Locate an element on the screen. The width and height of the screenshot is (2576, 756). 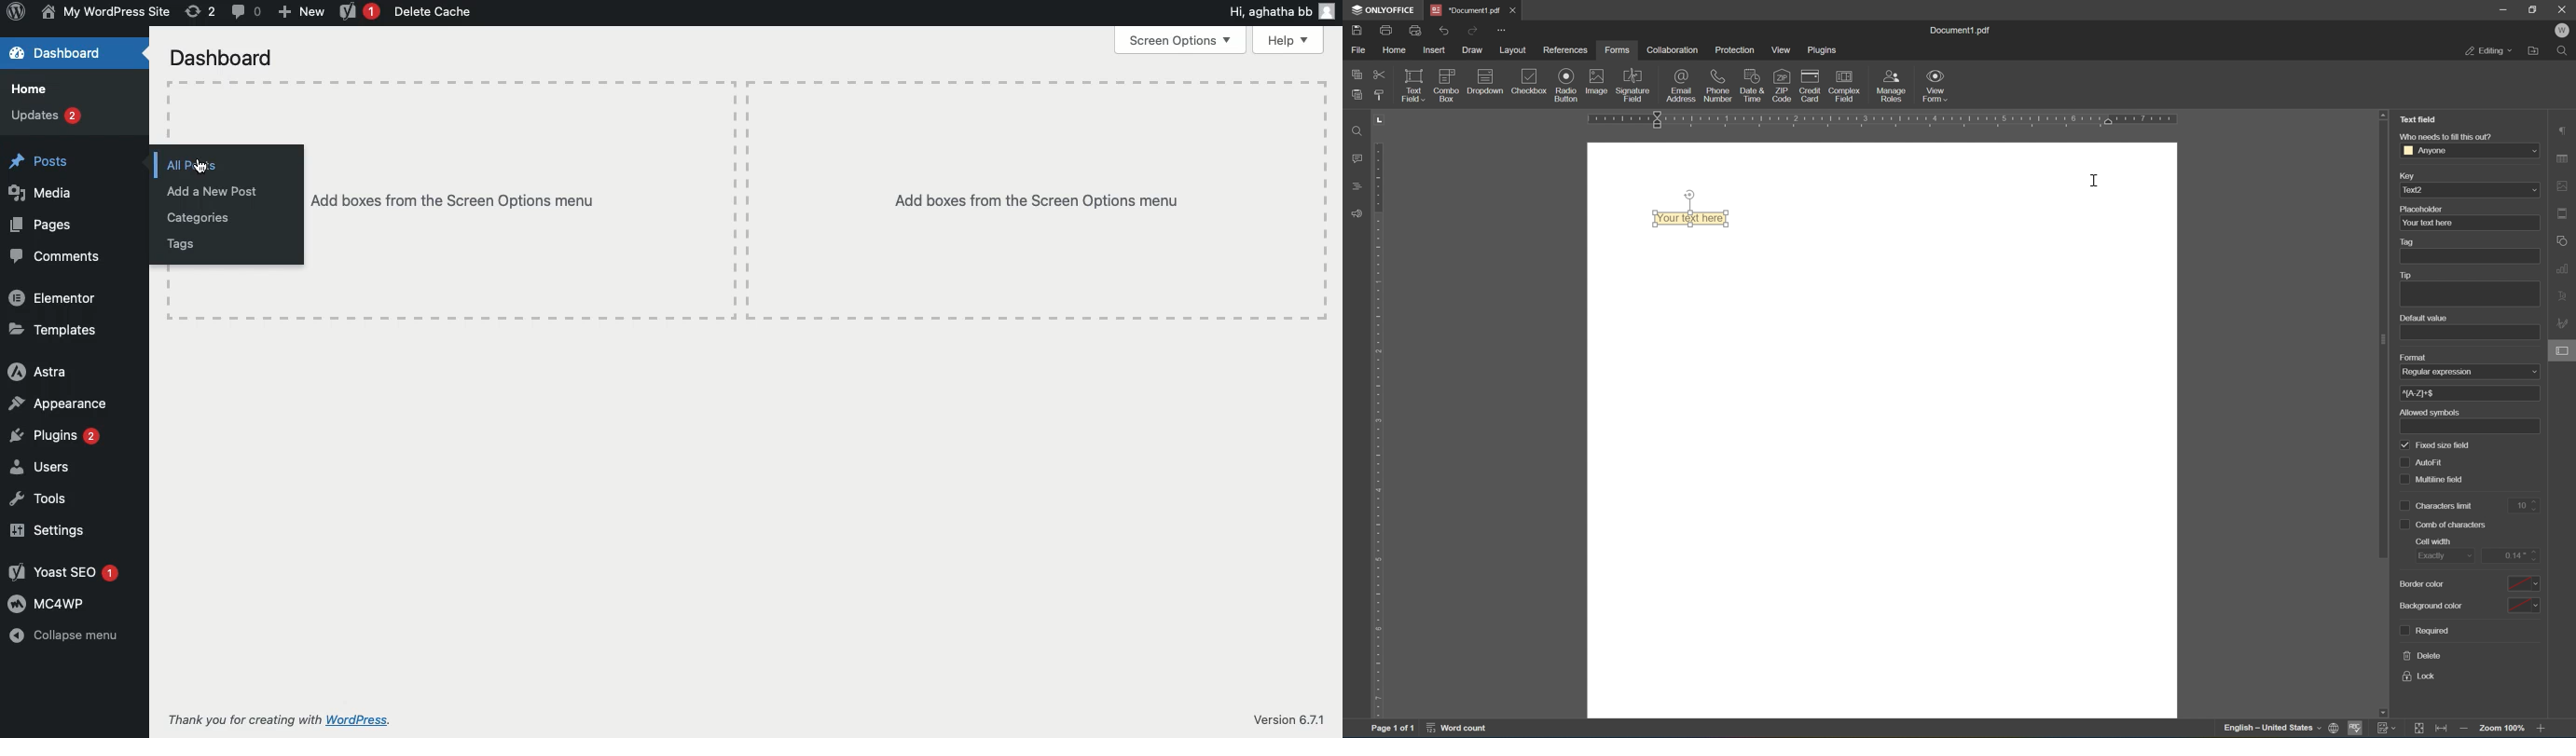
Name is located at coordinates (108, 13).